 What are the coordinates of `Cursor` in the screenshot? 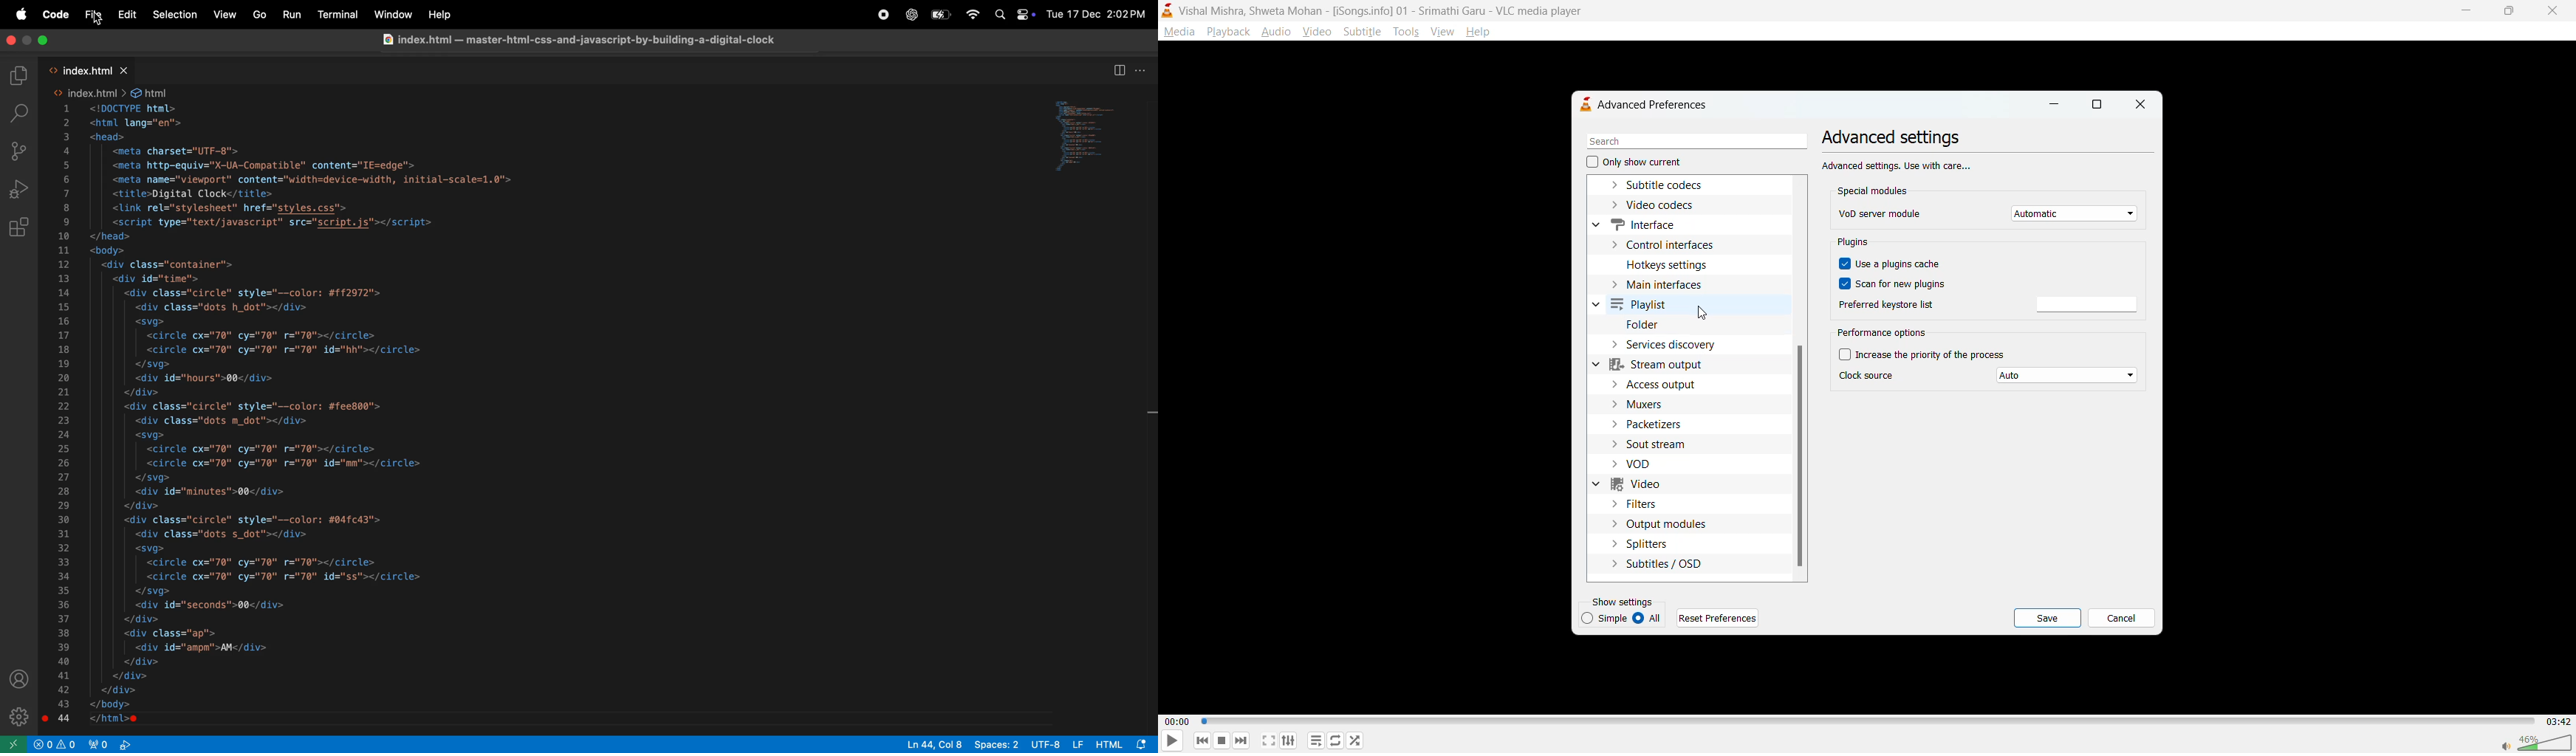 It's located at (99, 22).